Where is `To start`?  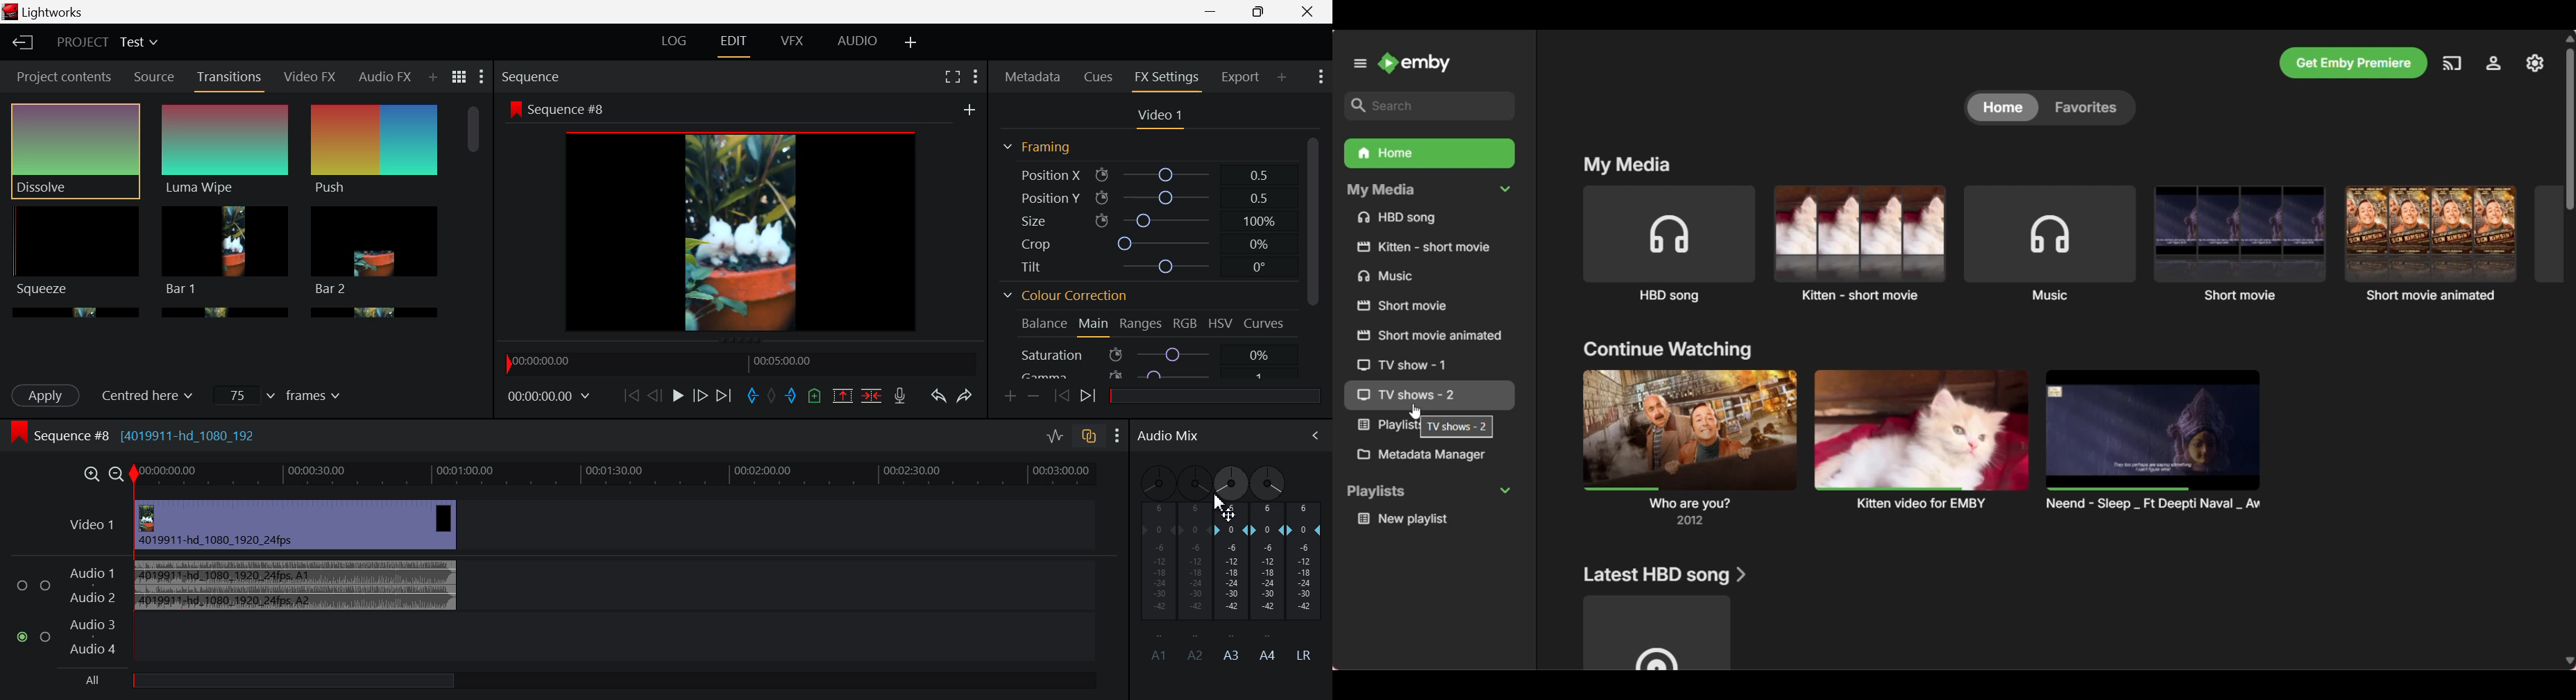 To start is located at coordinates (630, 396).